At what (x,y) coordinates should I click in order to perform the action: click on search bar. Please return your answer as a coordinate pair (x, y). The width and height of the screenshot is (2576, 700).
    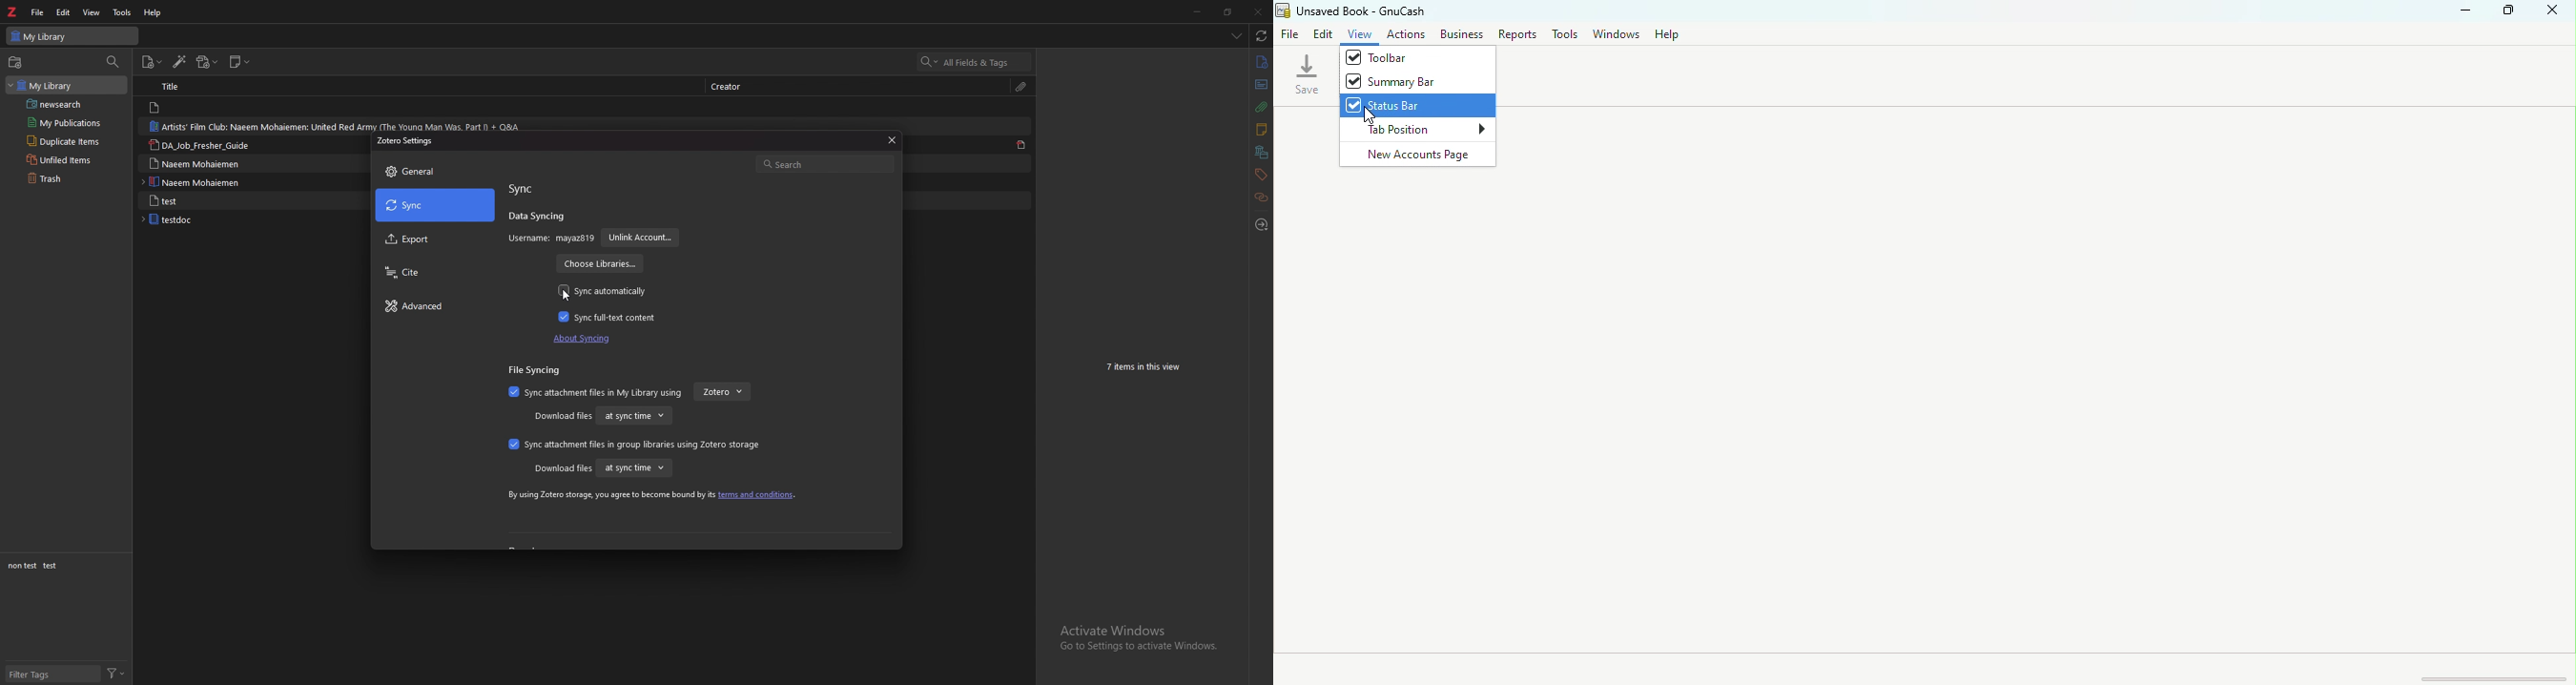
    Looking at the image, I should click on (825, 163).